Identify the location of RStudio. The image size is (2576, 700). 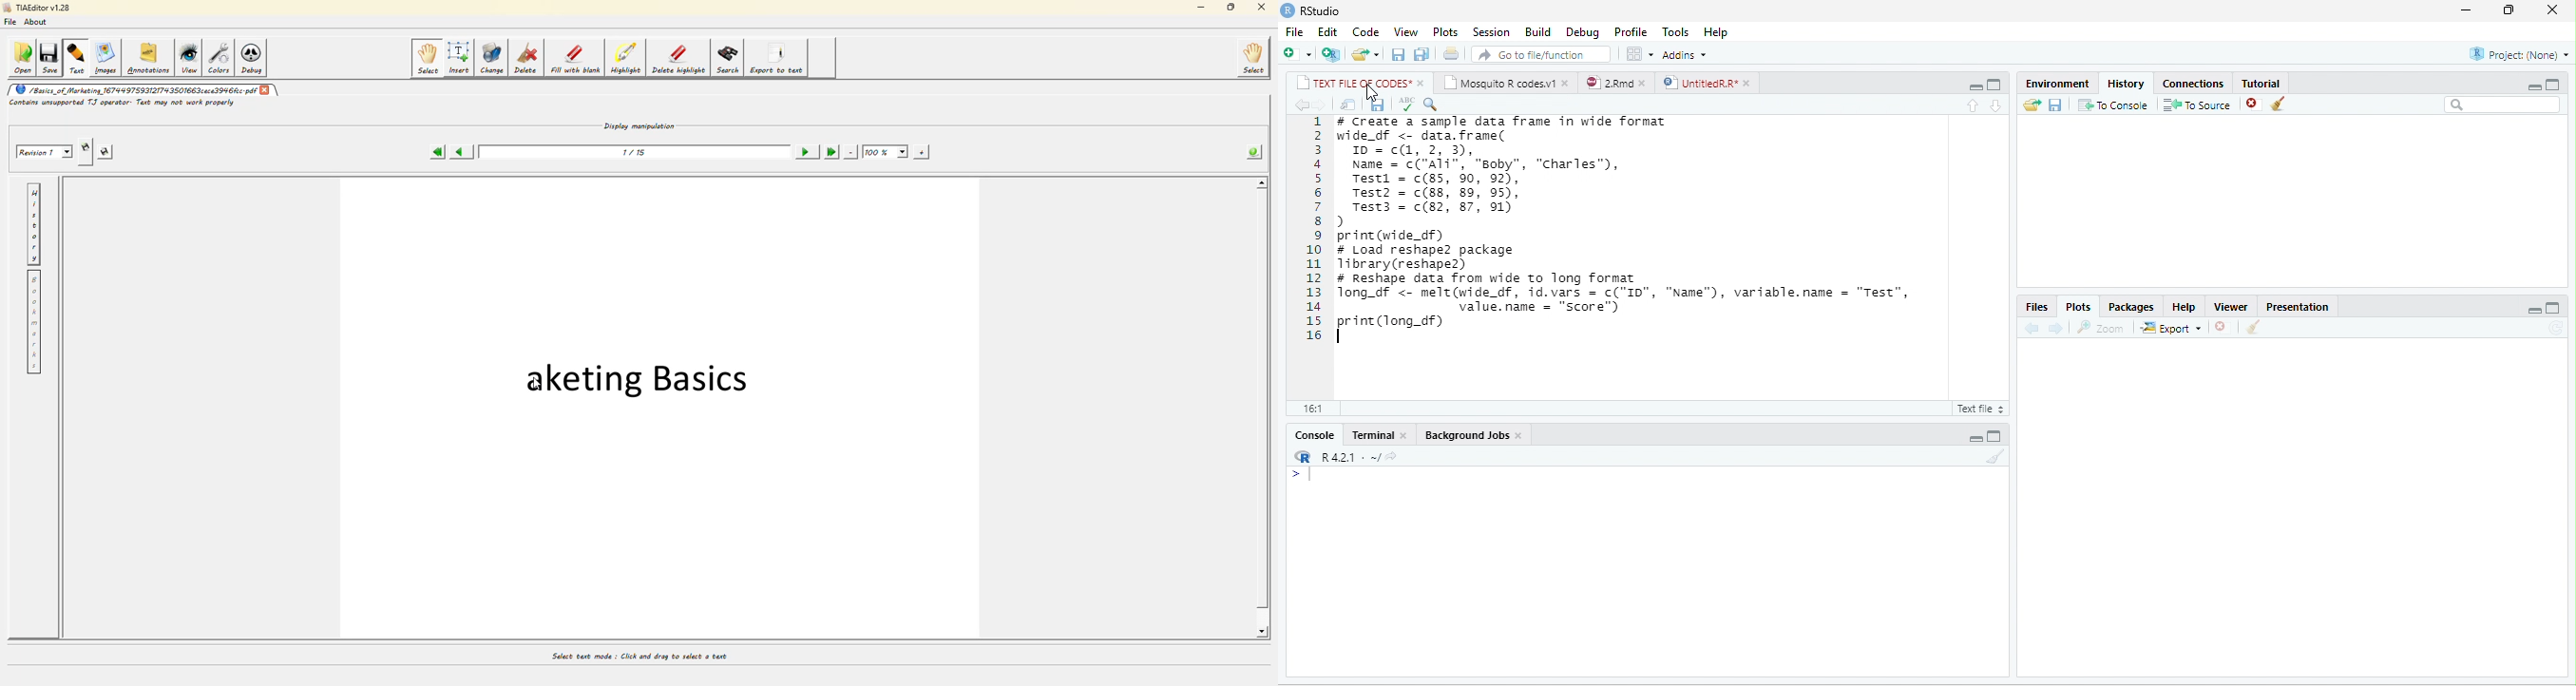
(1322, 11).